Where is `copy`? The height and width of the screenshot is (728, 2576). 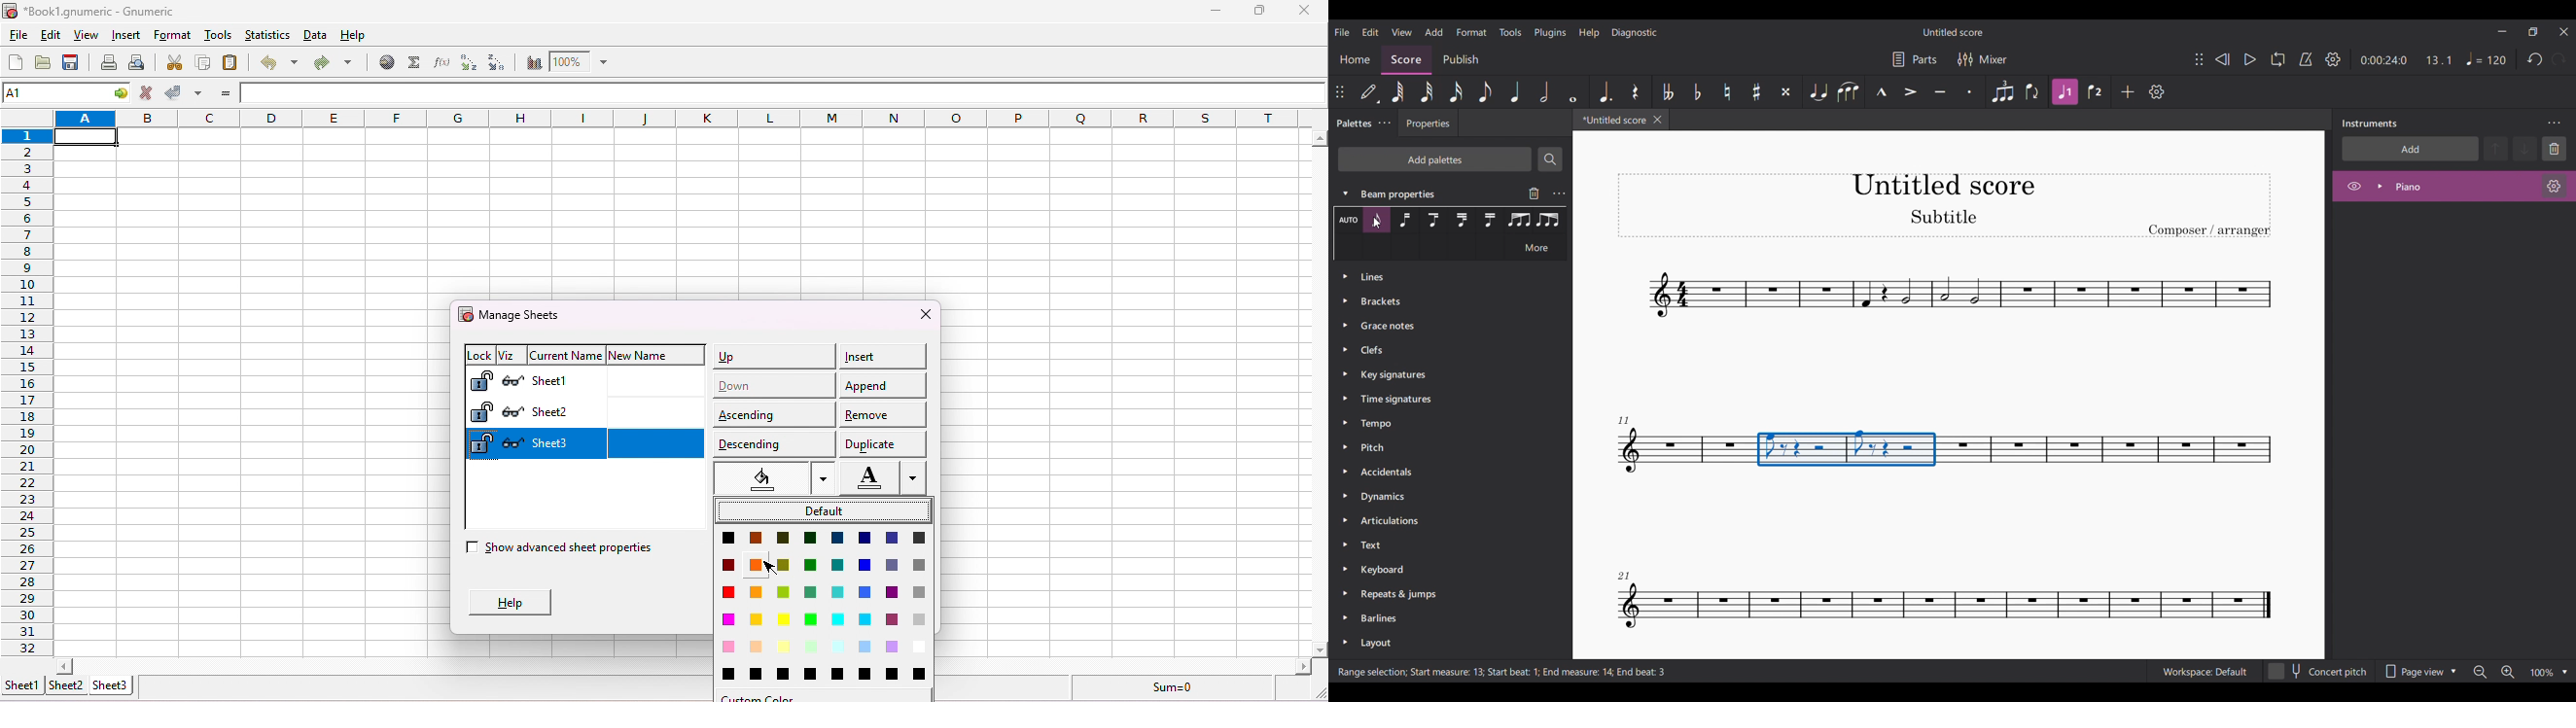
copy is located at coordinates (199, 64).